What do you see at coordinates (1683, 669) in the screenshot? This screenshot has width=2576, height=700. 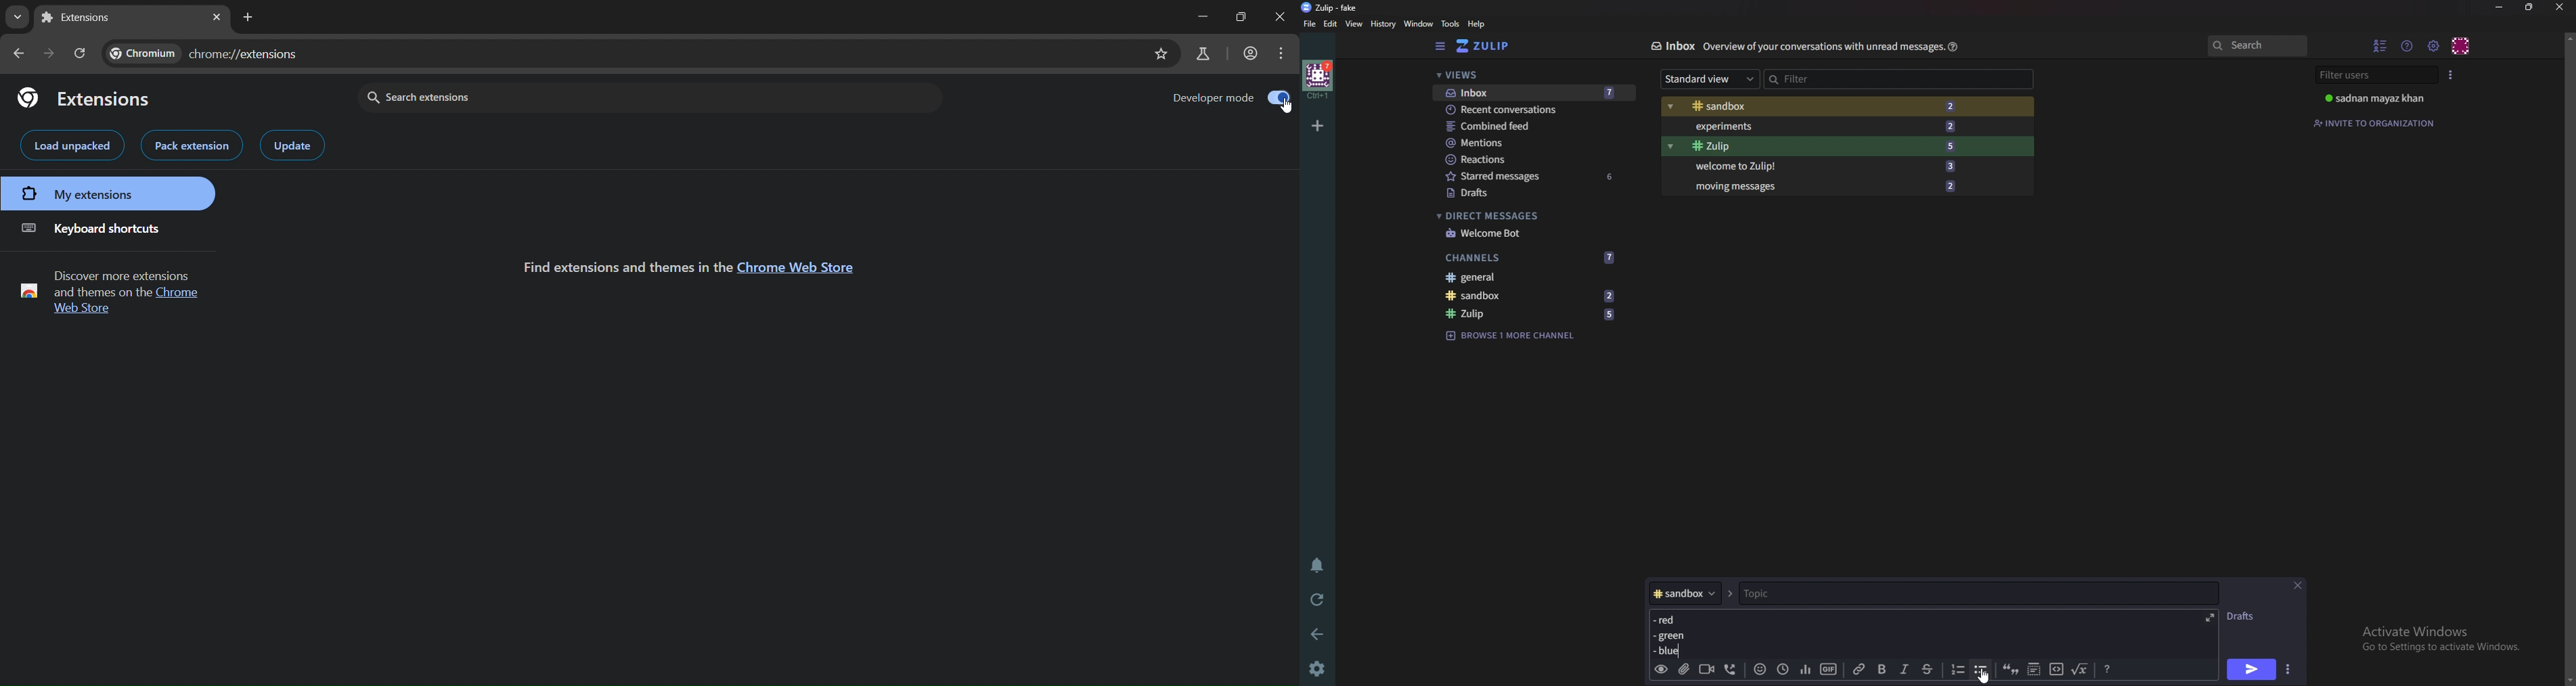 I see `add file` at bounding box center [1683, 669].